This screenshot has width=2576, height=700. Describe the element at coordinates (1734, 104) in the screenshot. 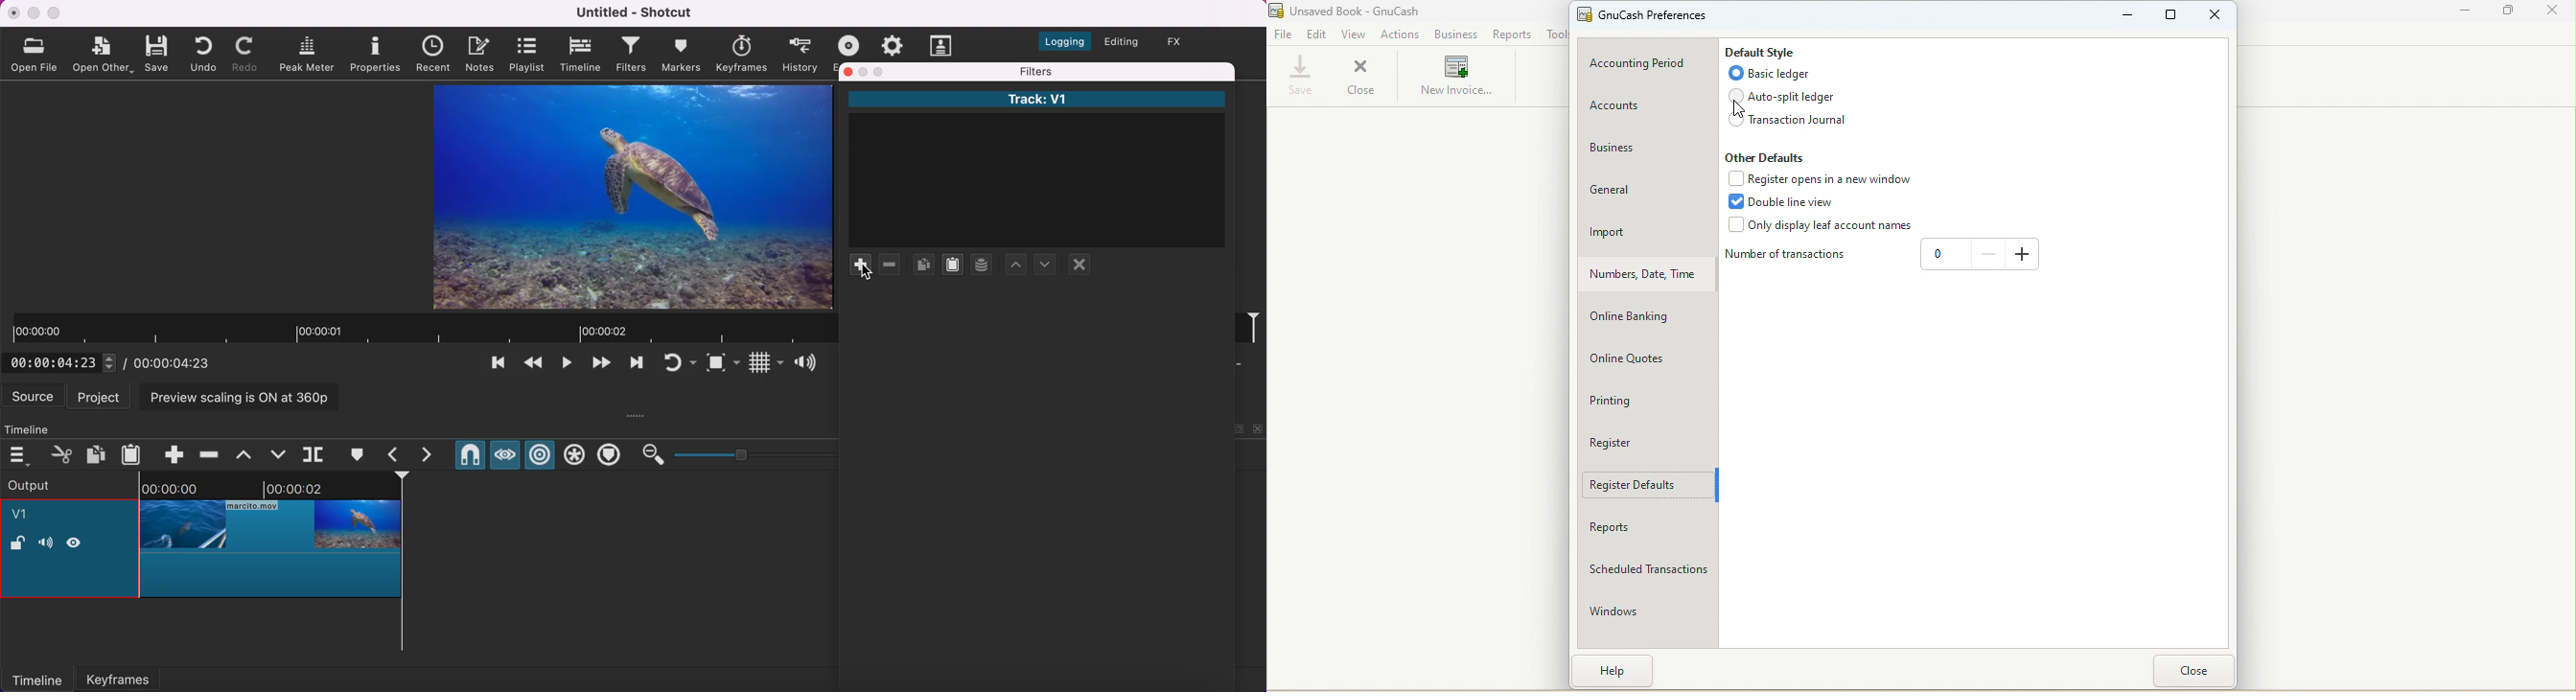

I see `cursor` at that location.